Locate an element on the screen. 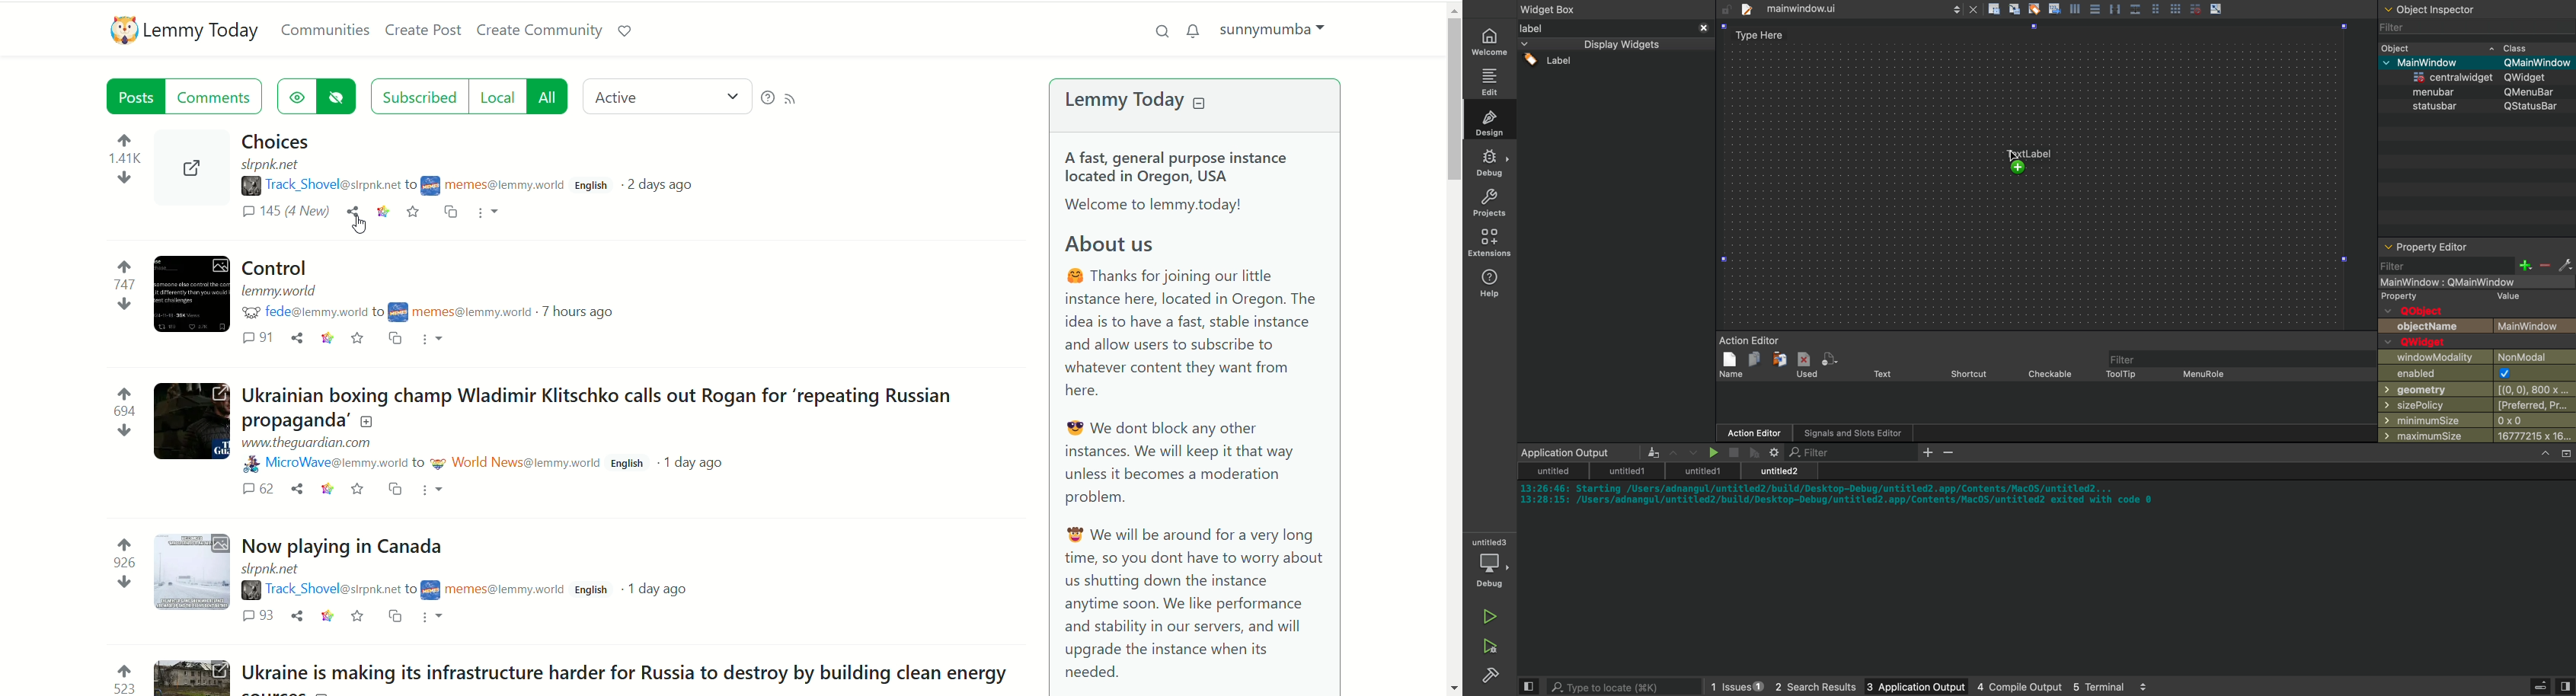 This screenshot has height=700, width=2576. Post on "Control" is located at coordinates (281, 267).